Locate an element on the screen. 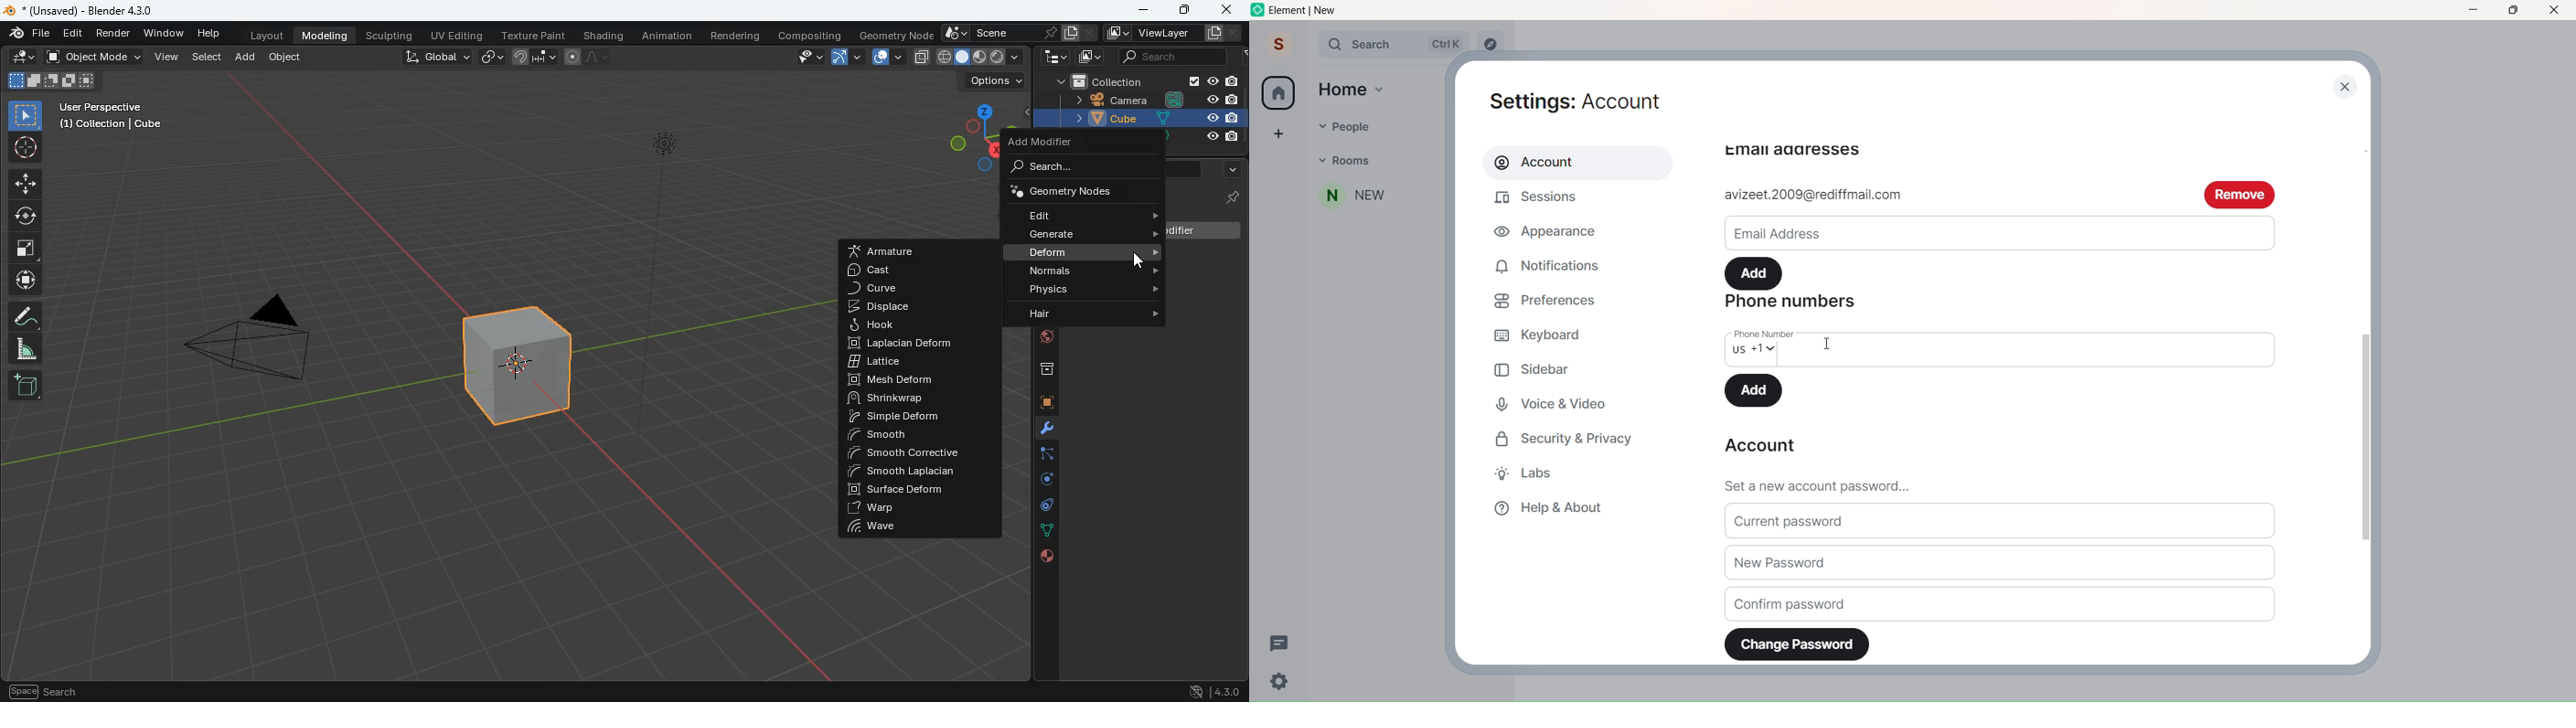  Title  is located at coordinates (1315, 10).